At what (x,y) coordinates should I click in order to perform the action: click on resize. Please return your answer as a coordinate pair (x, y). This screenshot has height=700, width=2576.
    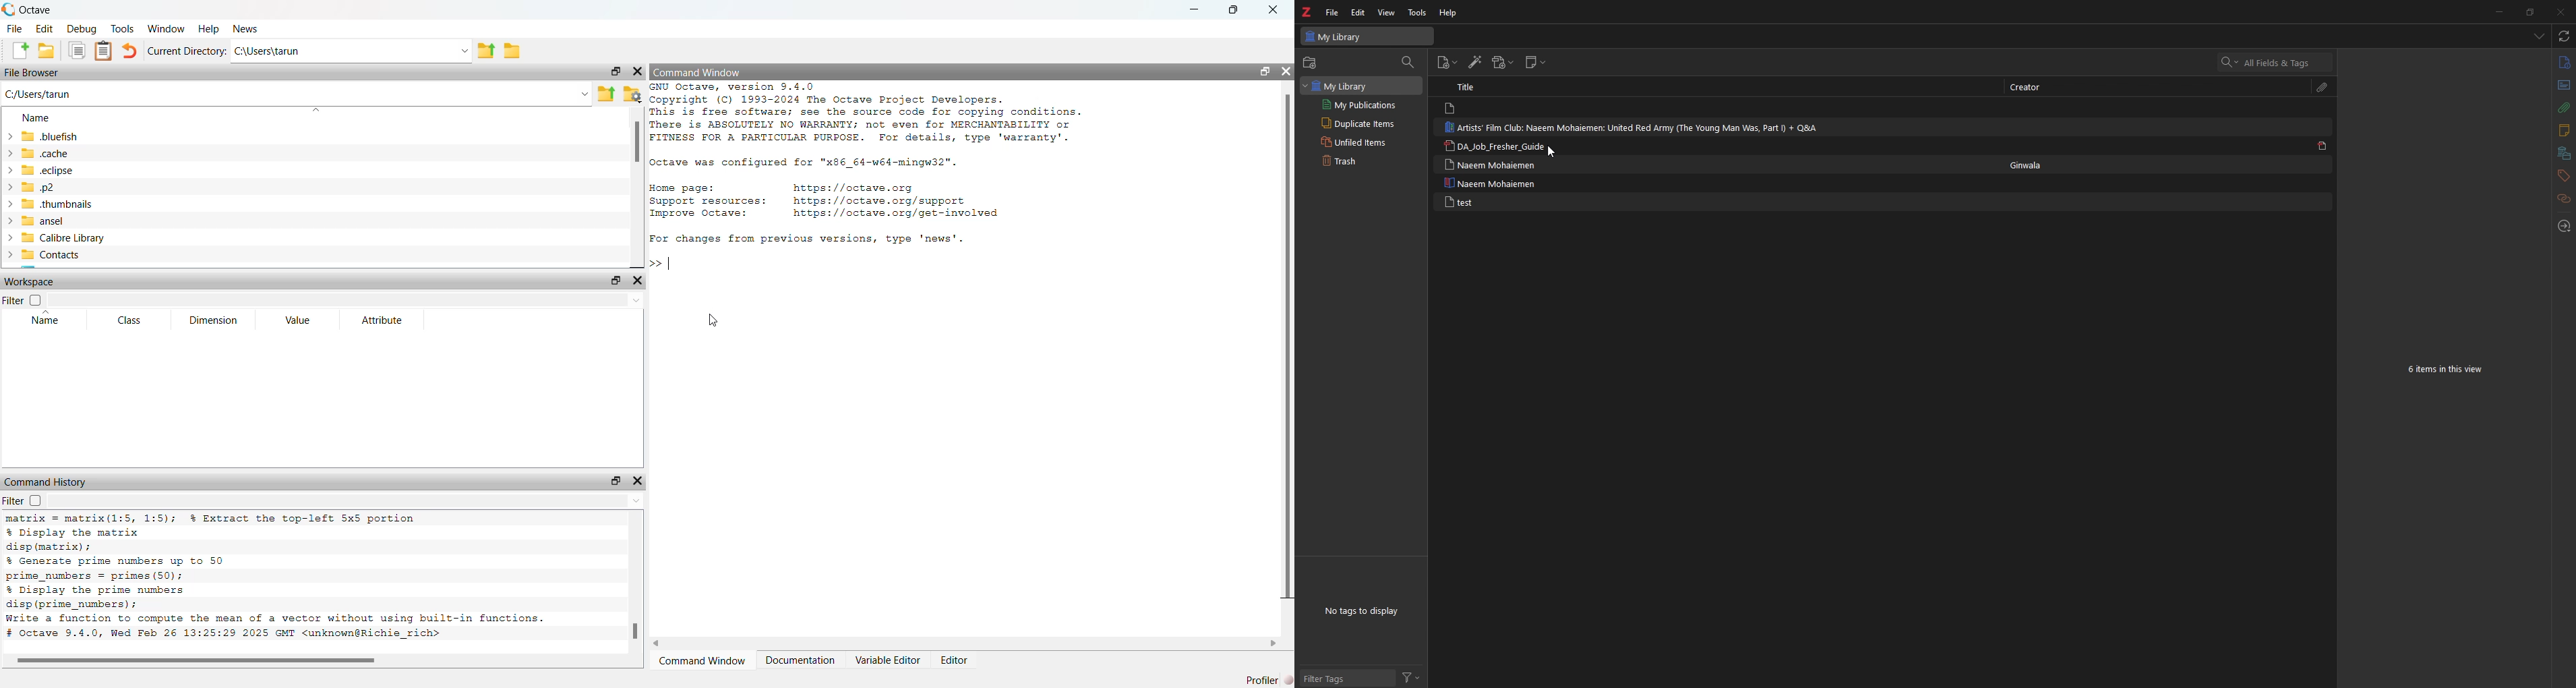
    Looking at the image, I should click on (2530, 11).